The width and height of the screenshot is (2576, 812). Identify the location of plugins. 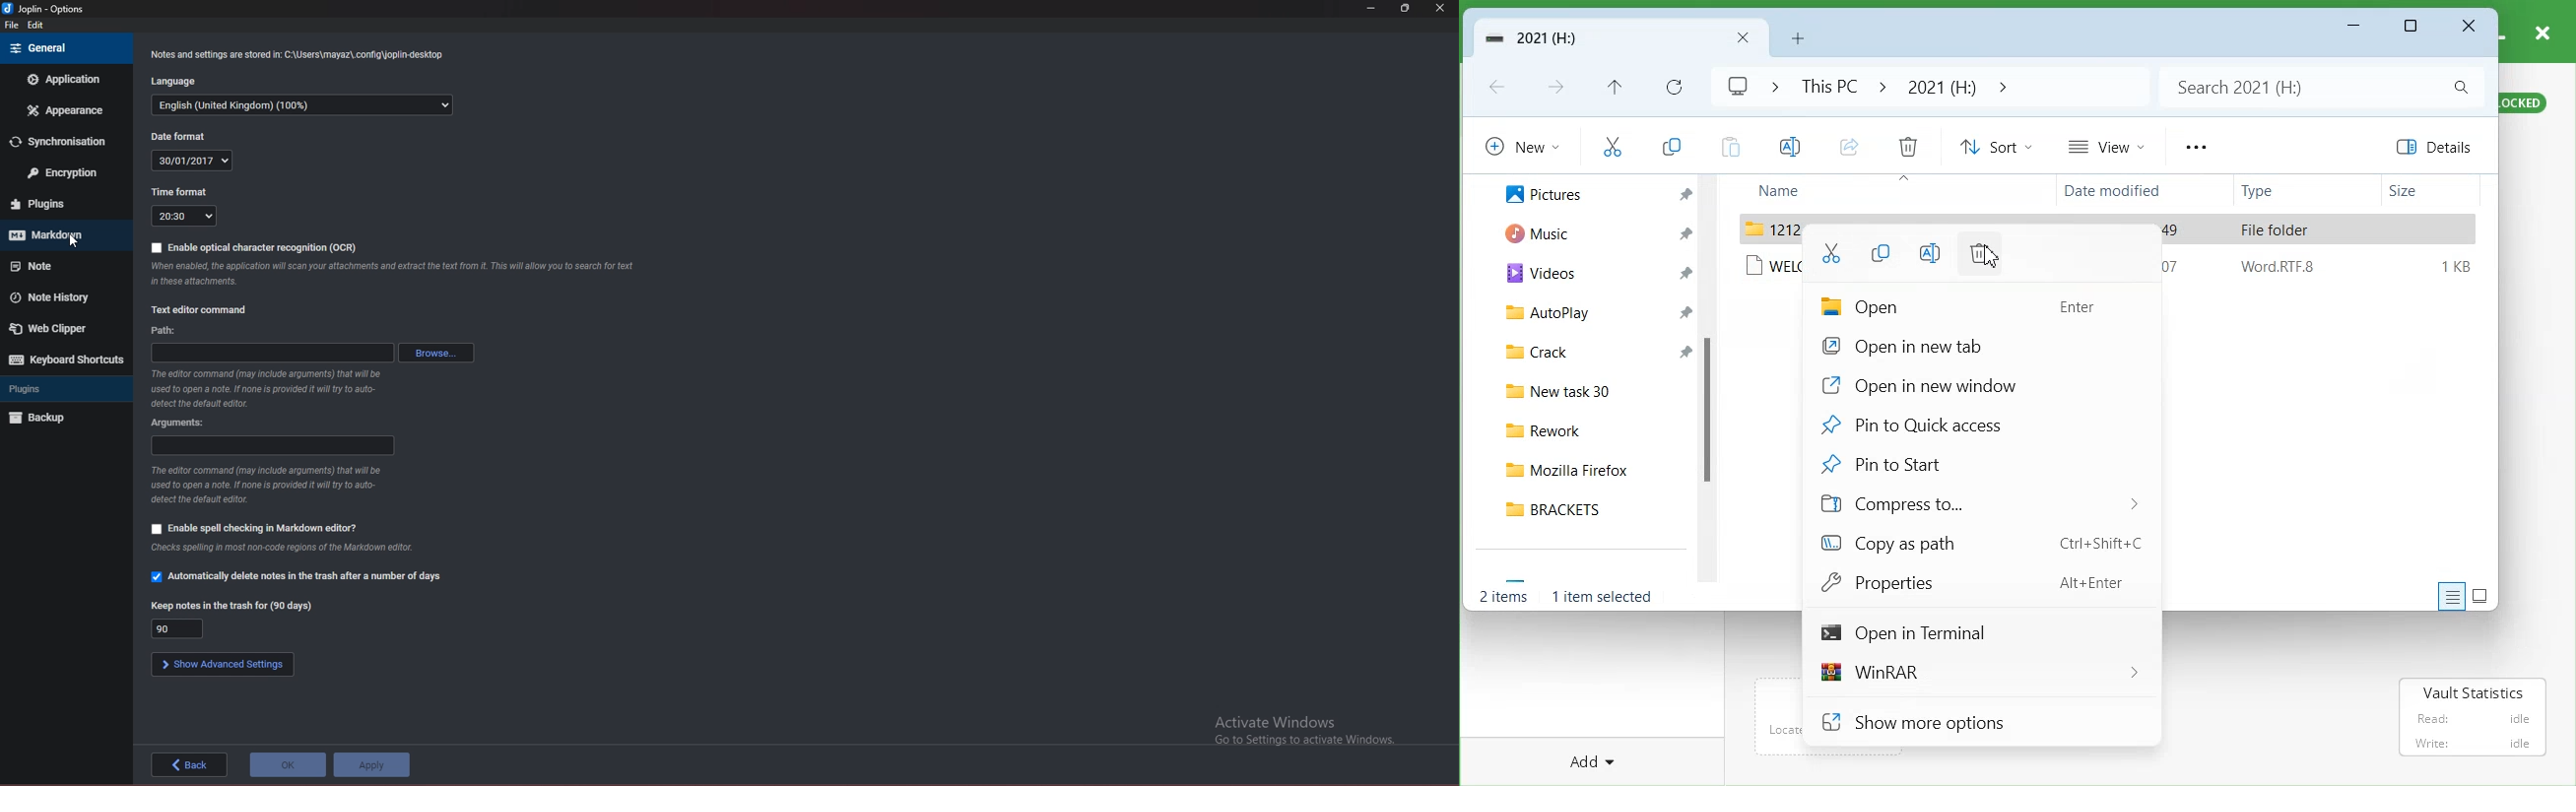
(62, 389).